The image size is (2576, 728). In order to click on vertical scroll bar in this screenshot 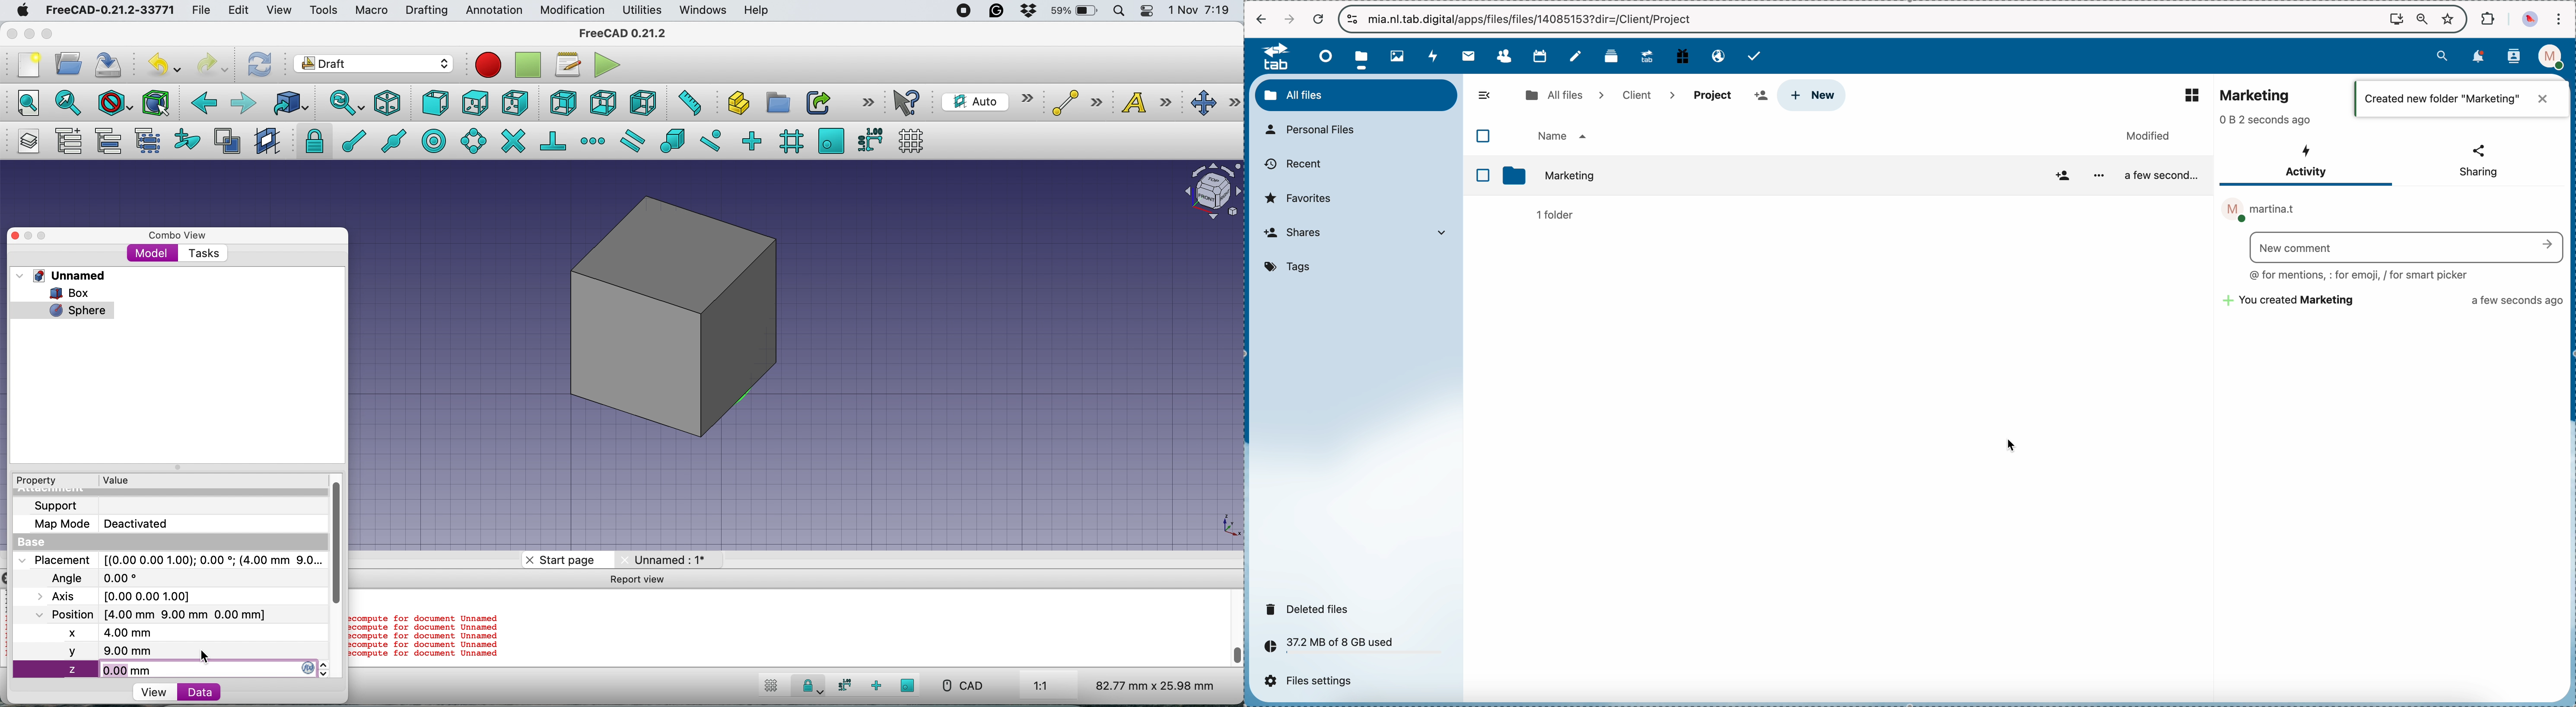, I will do `click(344, 545)`.